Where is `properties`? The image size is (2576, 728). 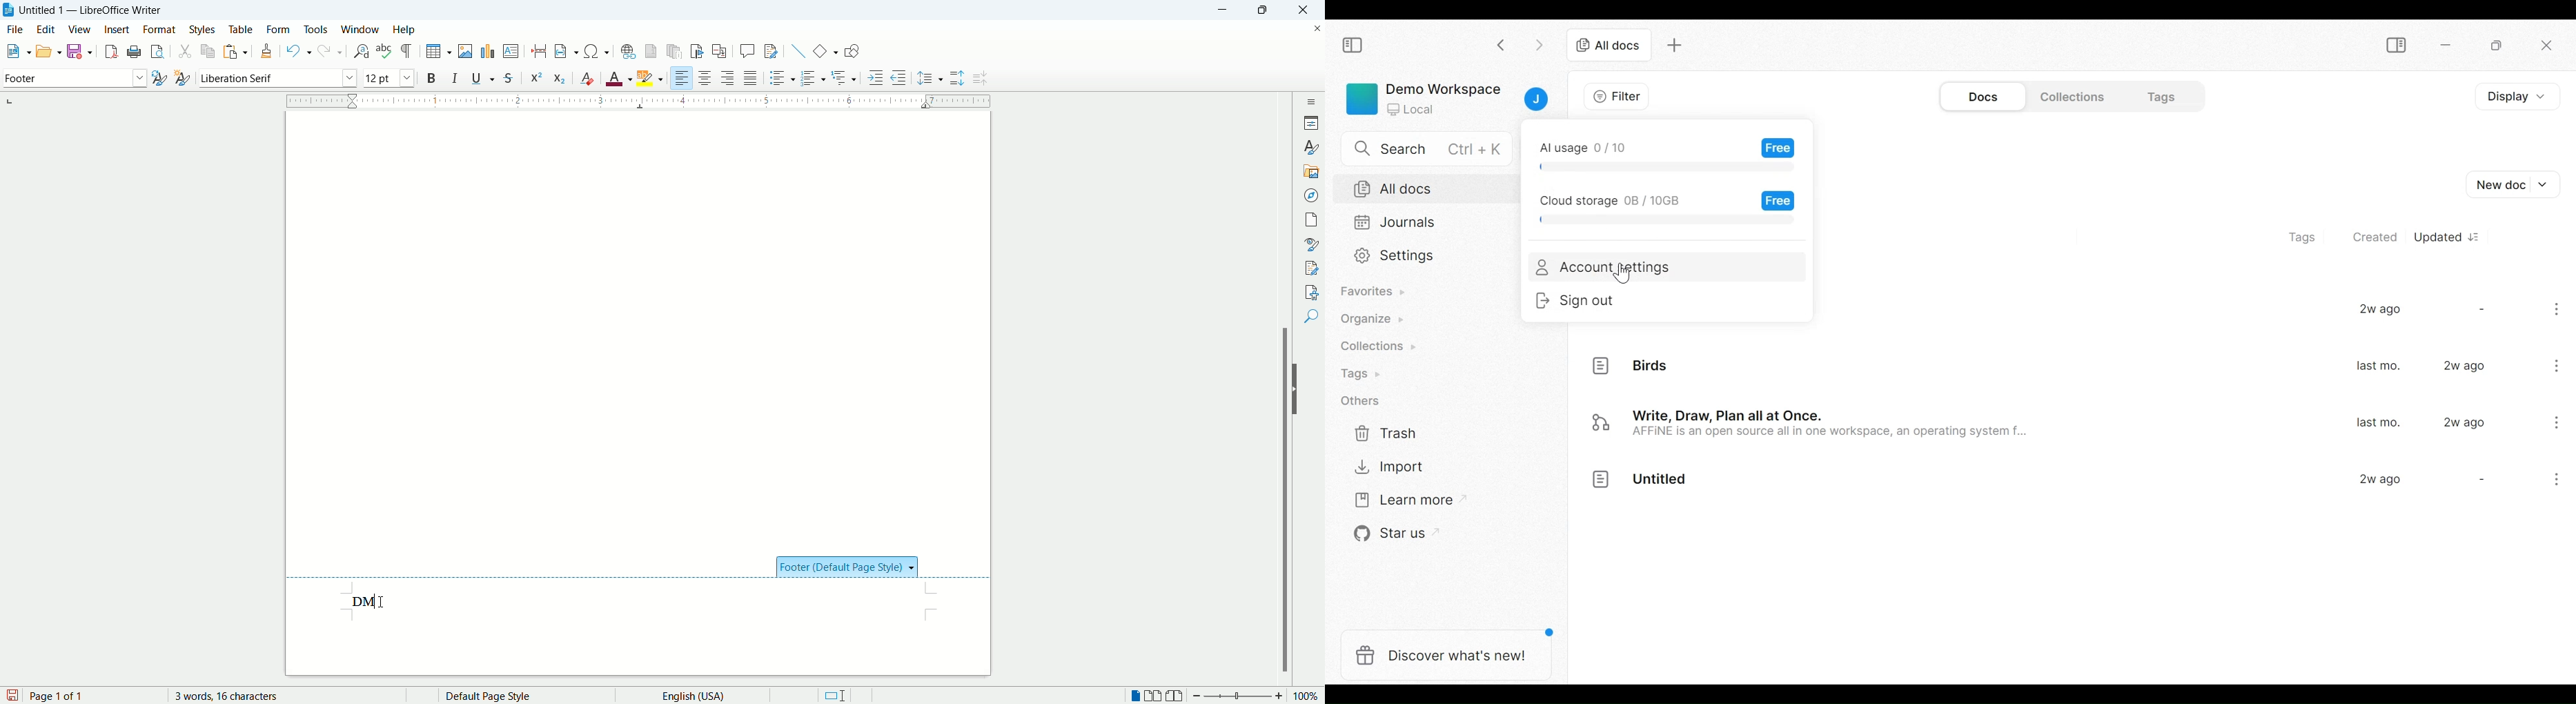
properties is located at coordinates (1312, 121).